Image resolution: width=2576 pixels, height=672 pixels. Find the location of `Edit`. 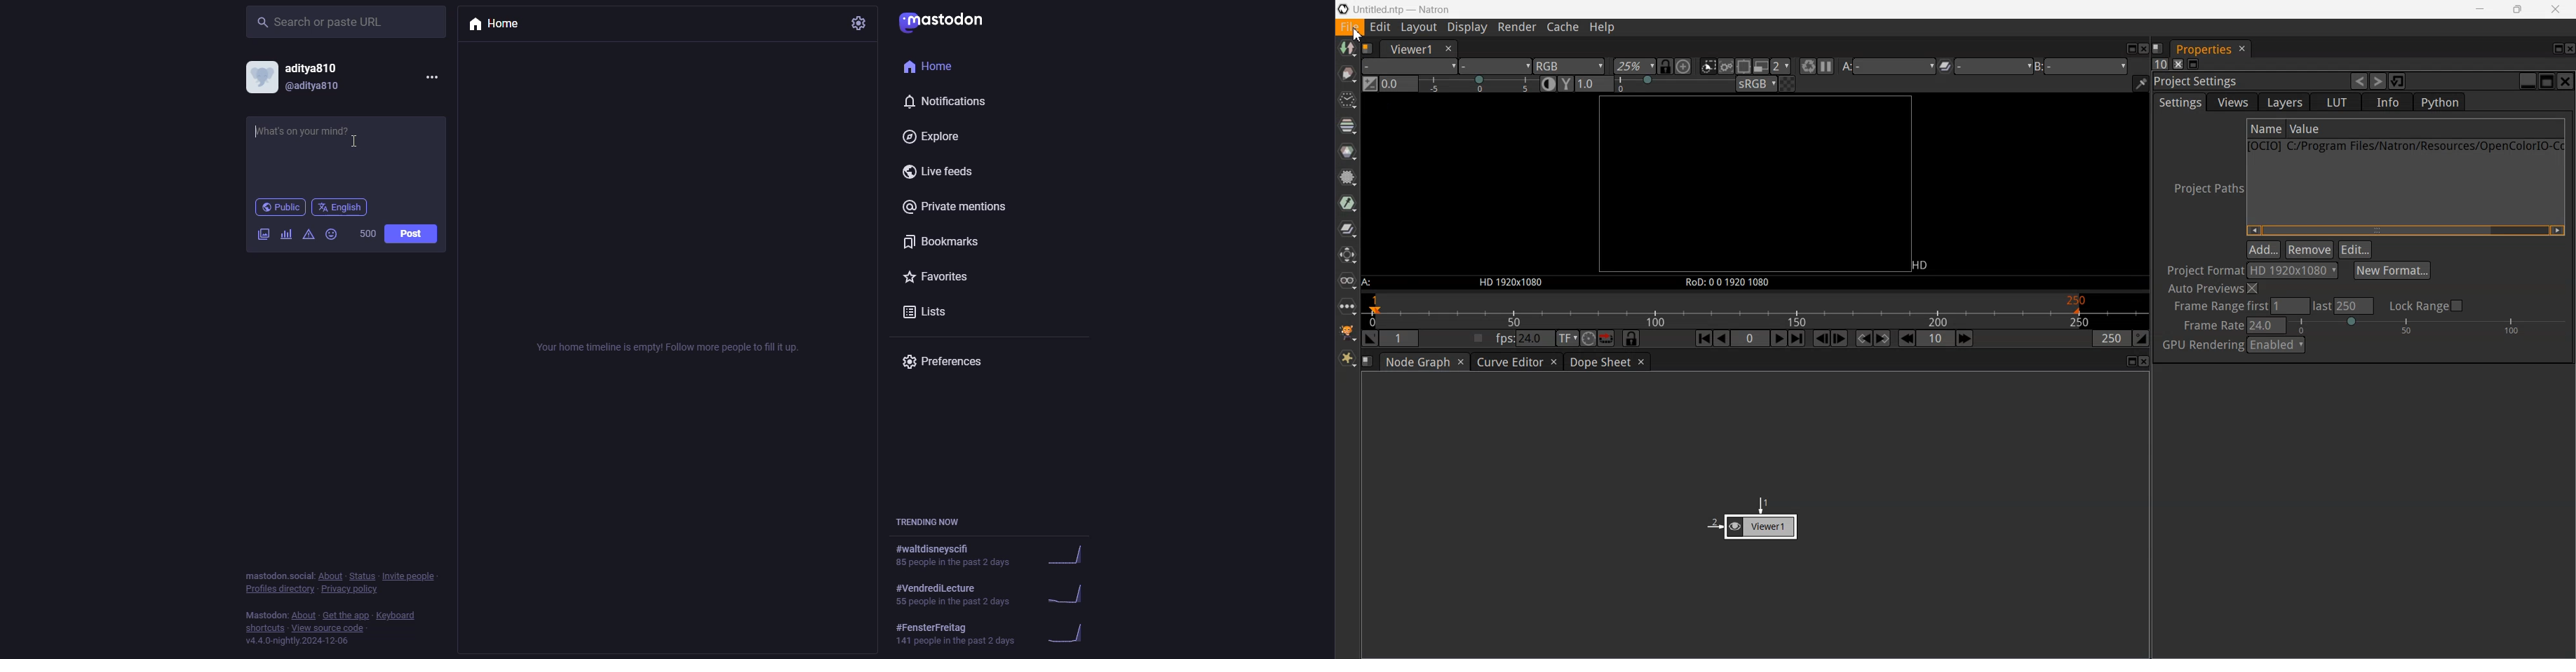

Edit is located at coordinates (2355, 249).